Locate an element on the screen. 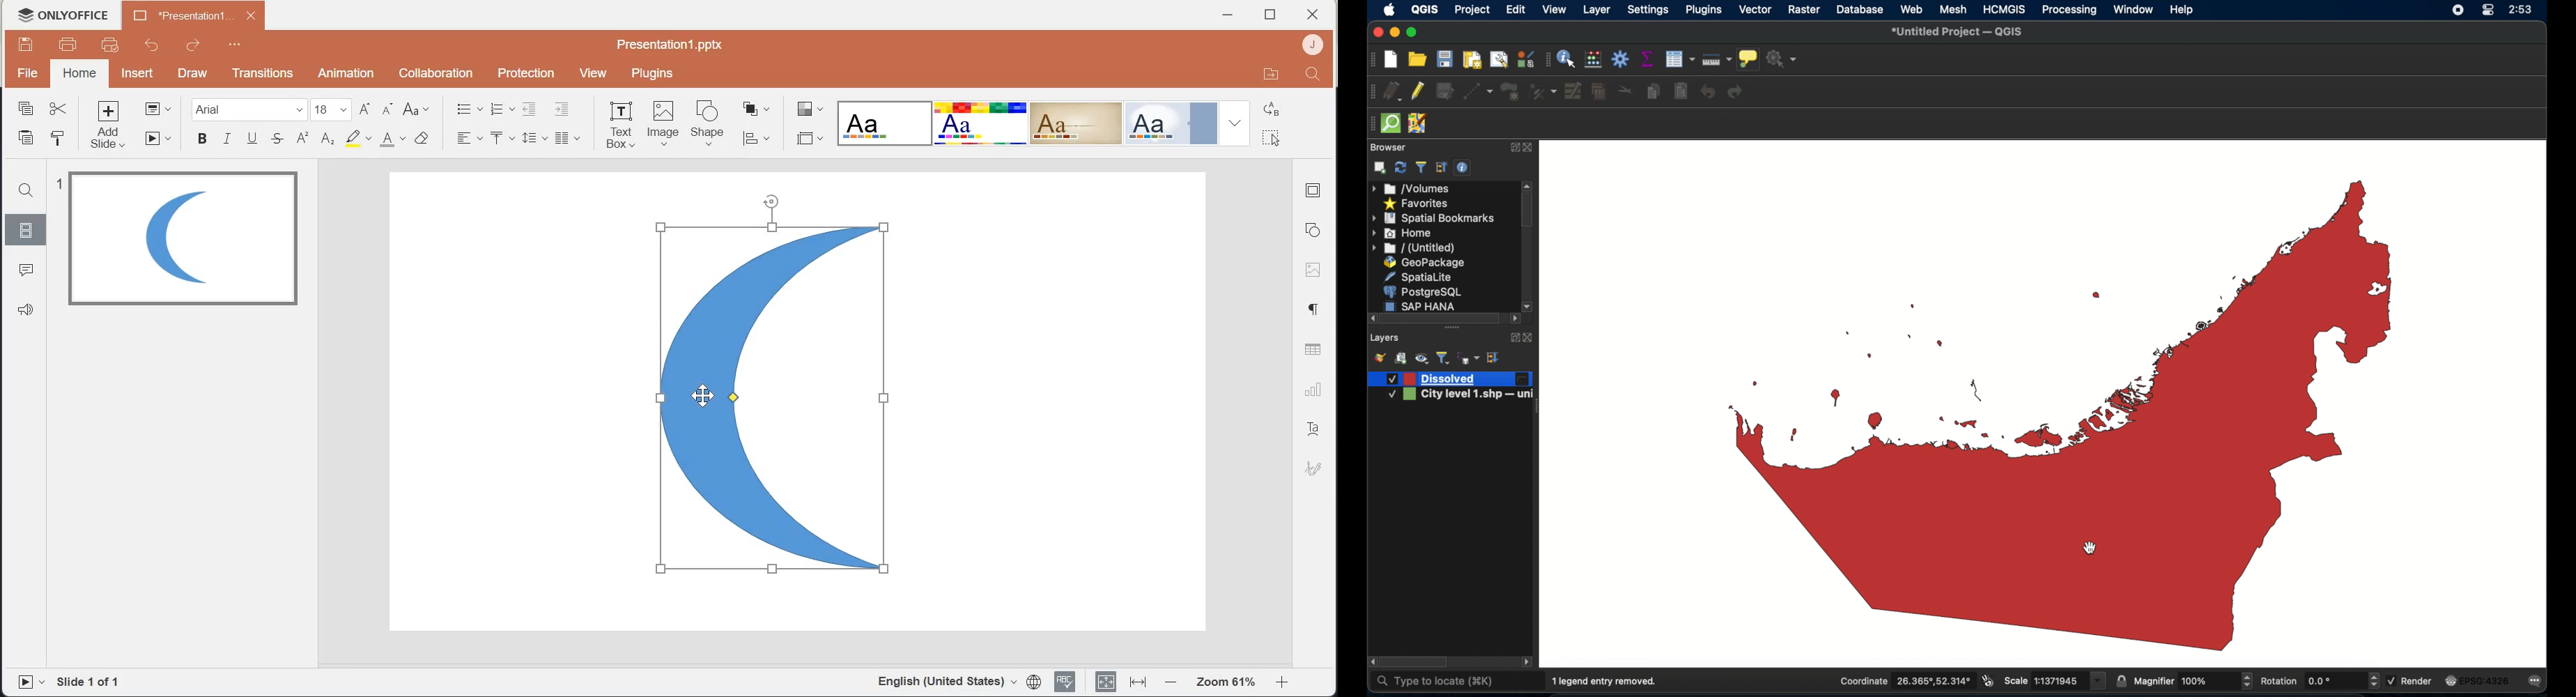 The width and height of the screenshot is (2576, 700). Search is located at coordinates (1312, 74).